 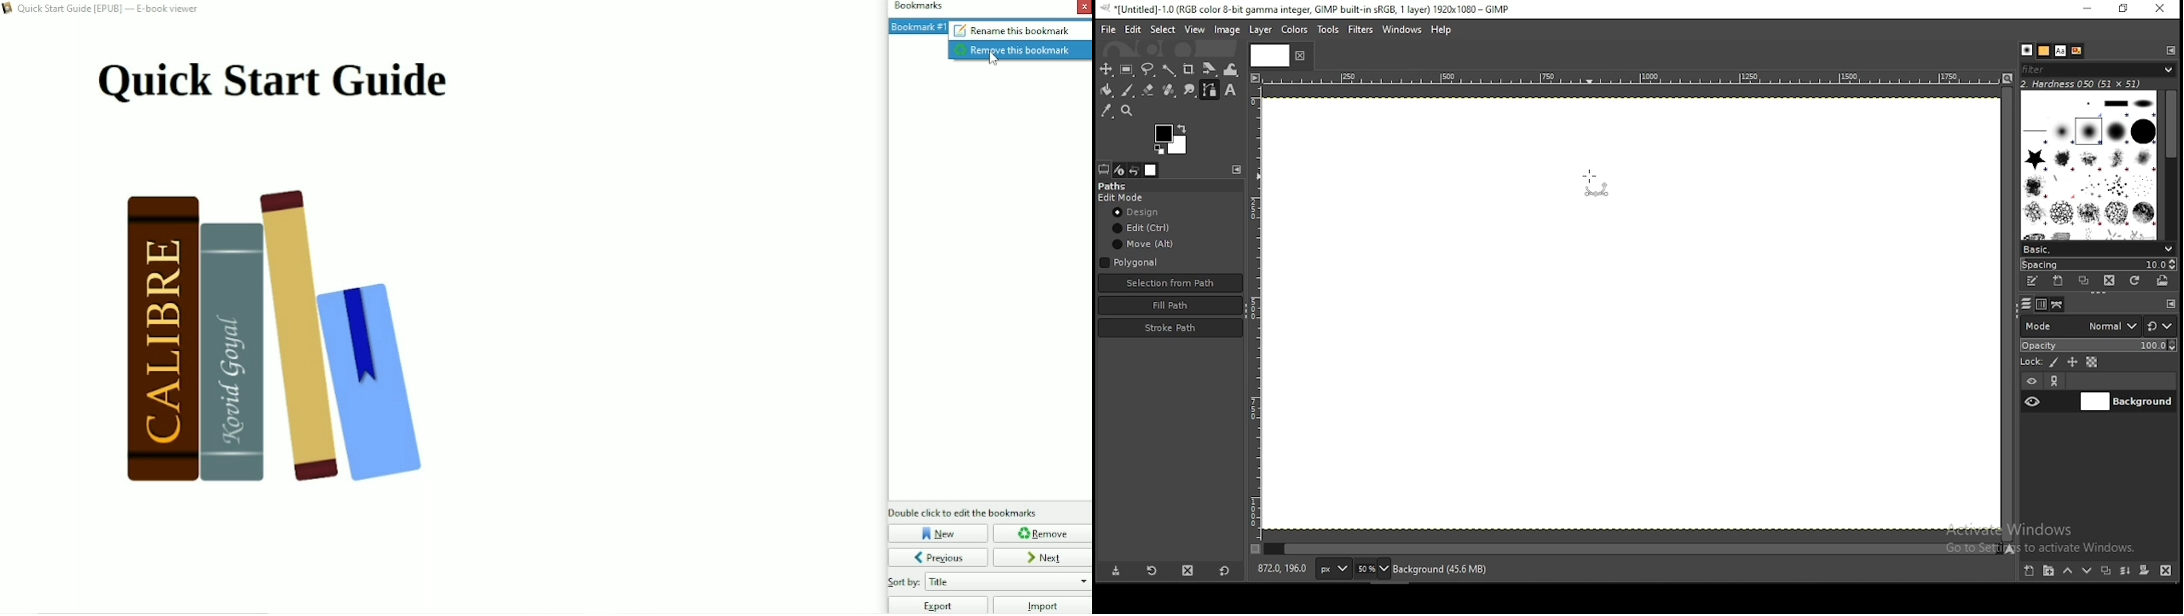 What do you see at coordinates (938, 605) in the screenshot?
I see `Export` at bounding box center [938, 605].